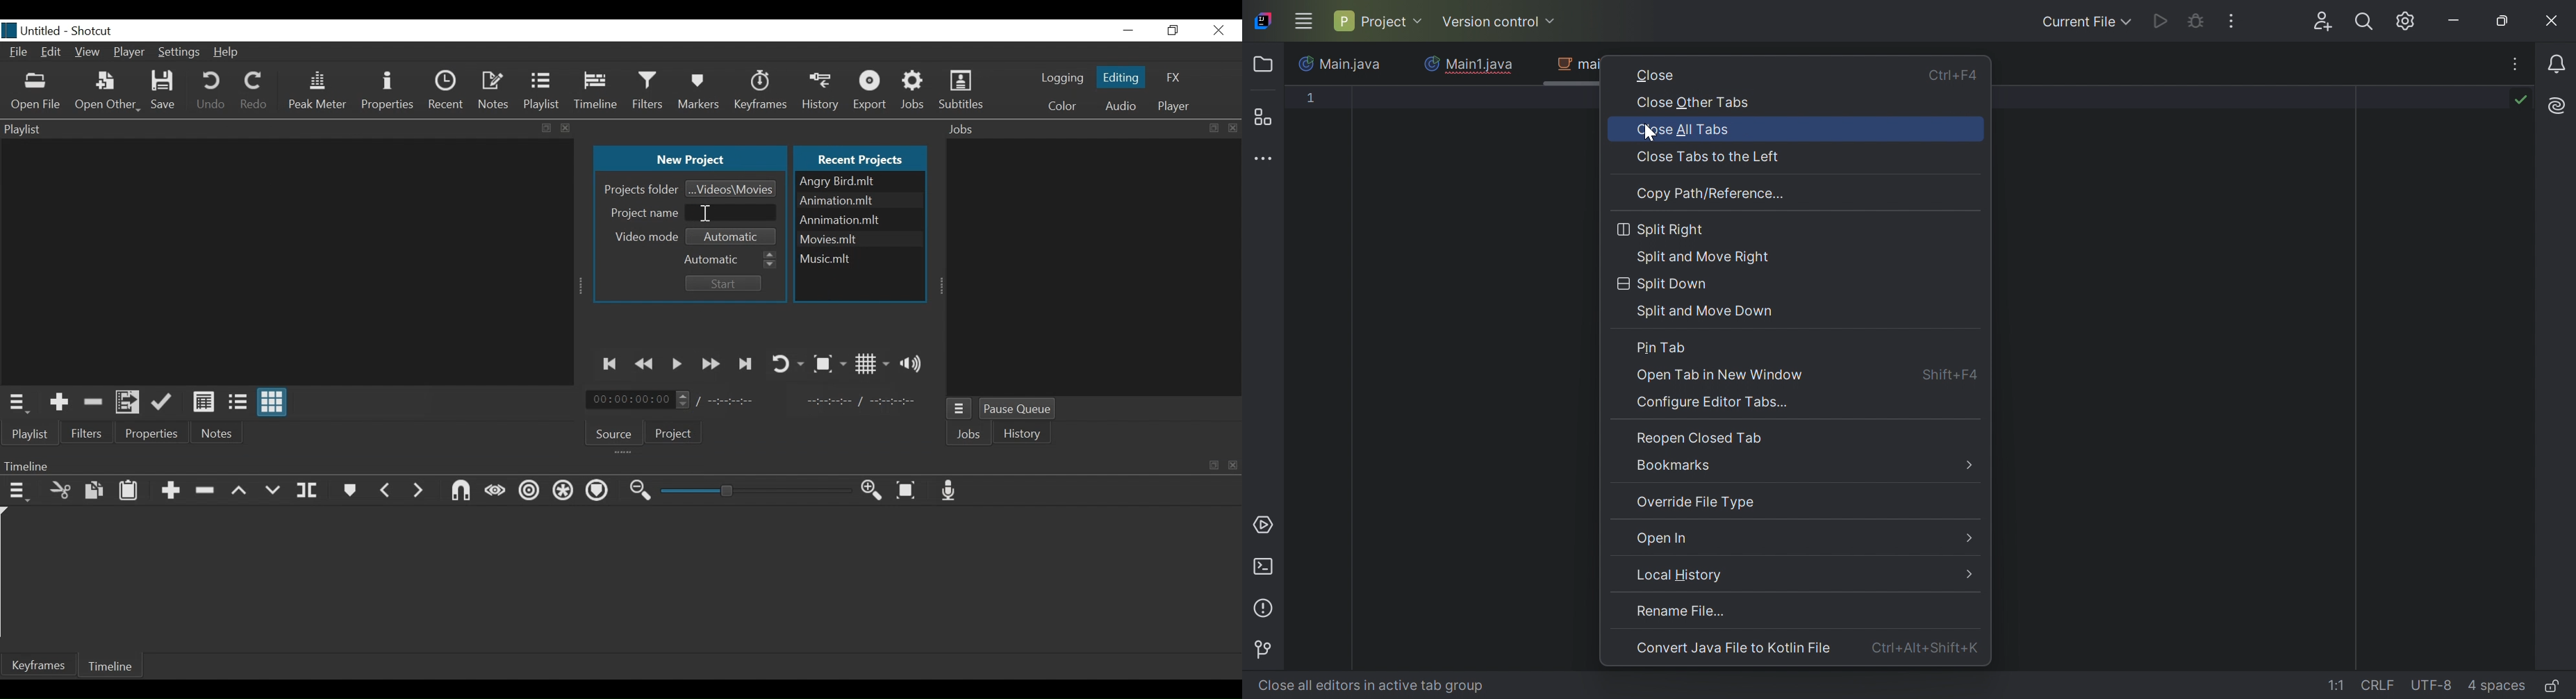  Describe the element at coordinates (529, 493) in the screenshot. I see `Ripple` at that location.